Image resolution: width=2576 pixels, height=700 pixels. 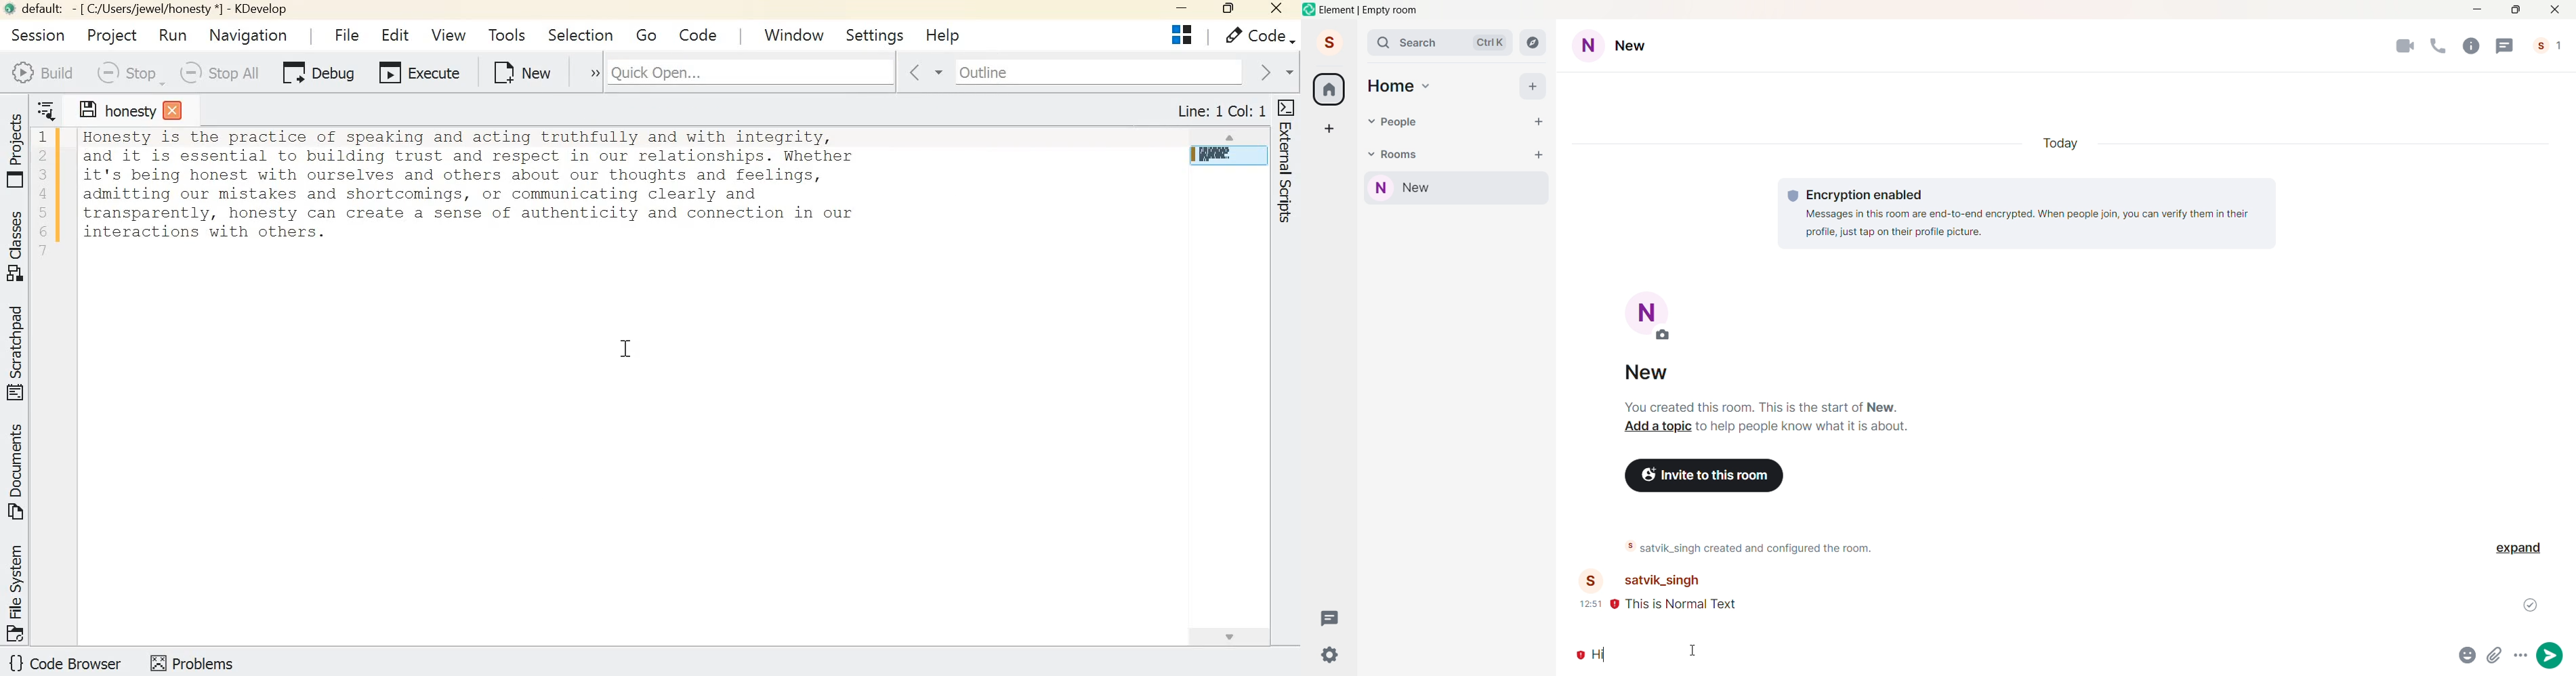 What do you see at coordinates (1533, 86) in the screenshot?
I see `Add` at bounding box center [1533, 86].